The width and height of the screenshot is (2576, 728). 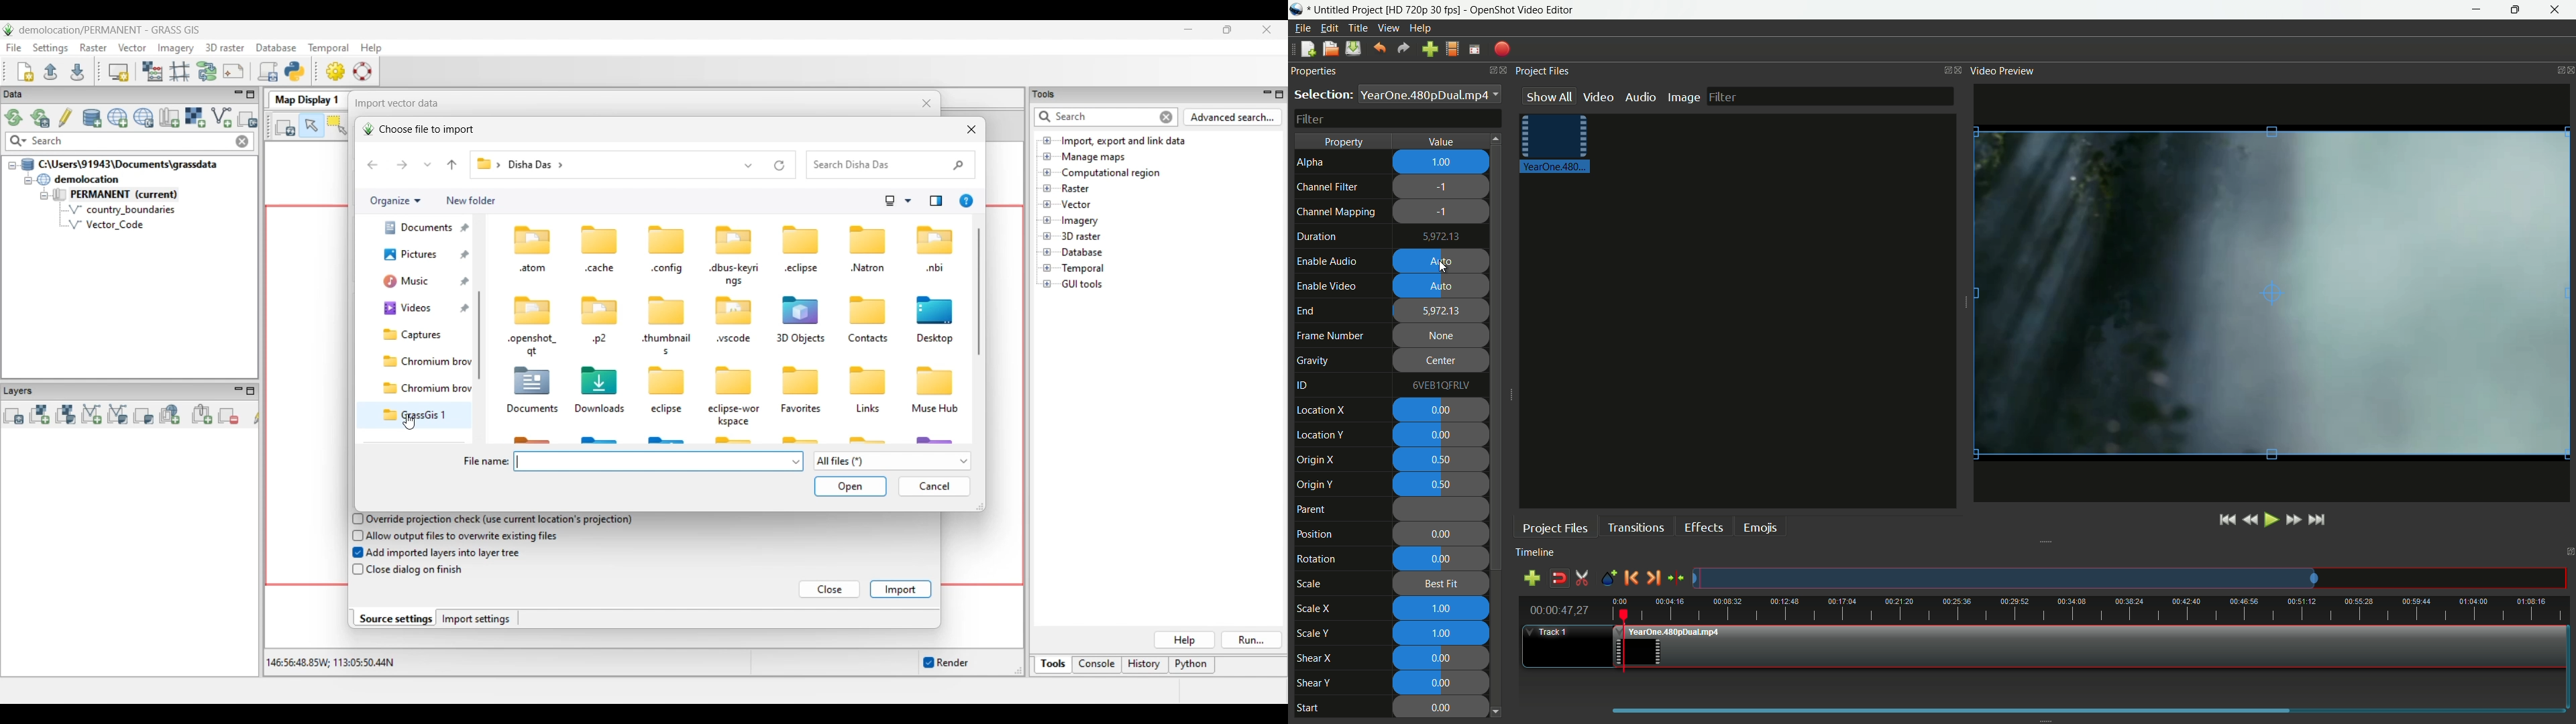 What do you see at coordinates (1444, 459) in the screenshot?
I see `0.50` at bounding box center [1444, 459].